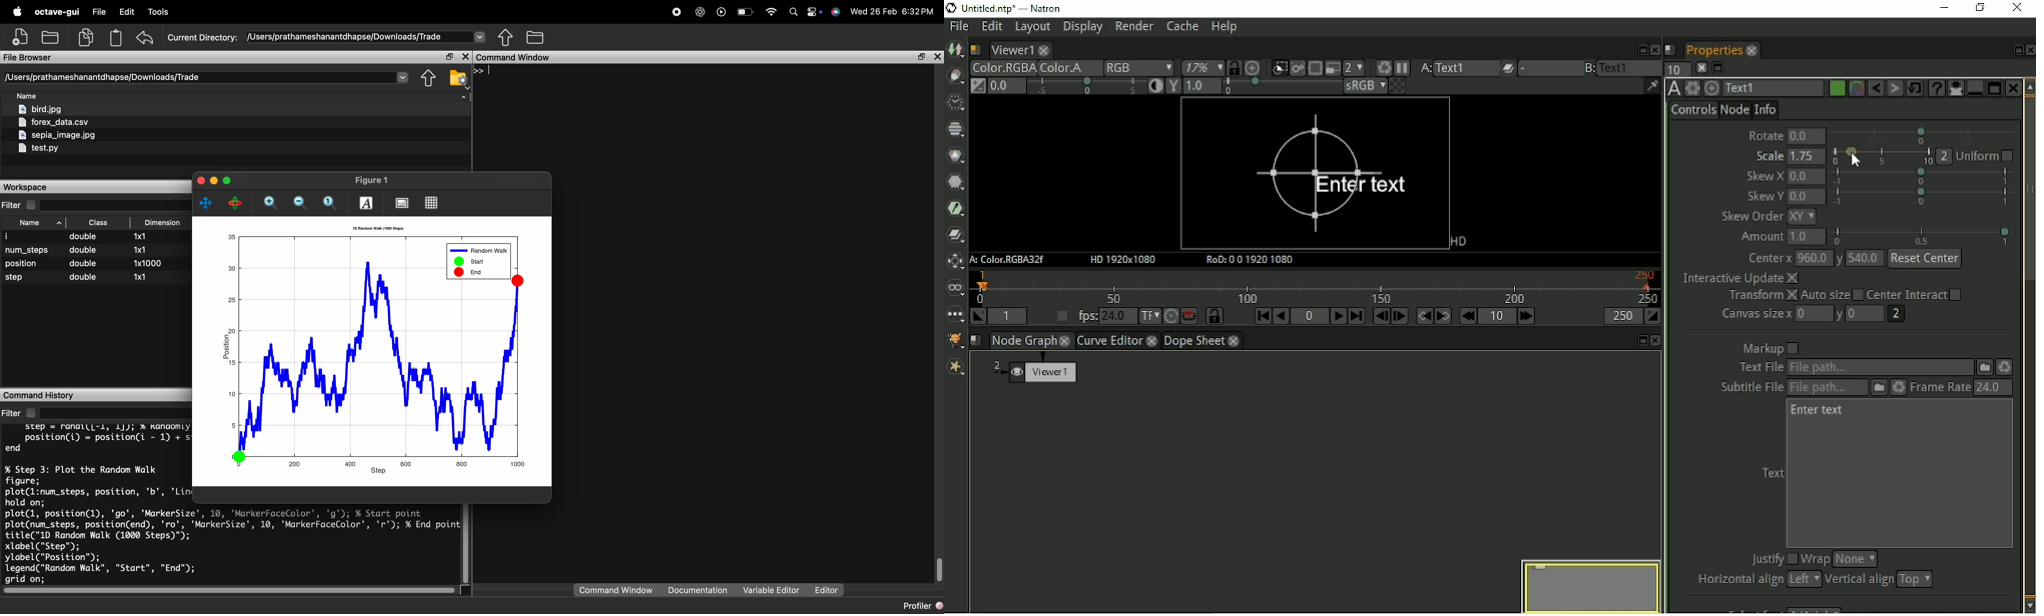  What do you see at coordinates (920, 606) in the screenshot?
I see `profiler` at bounding box center [920, 606].